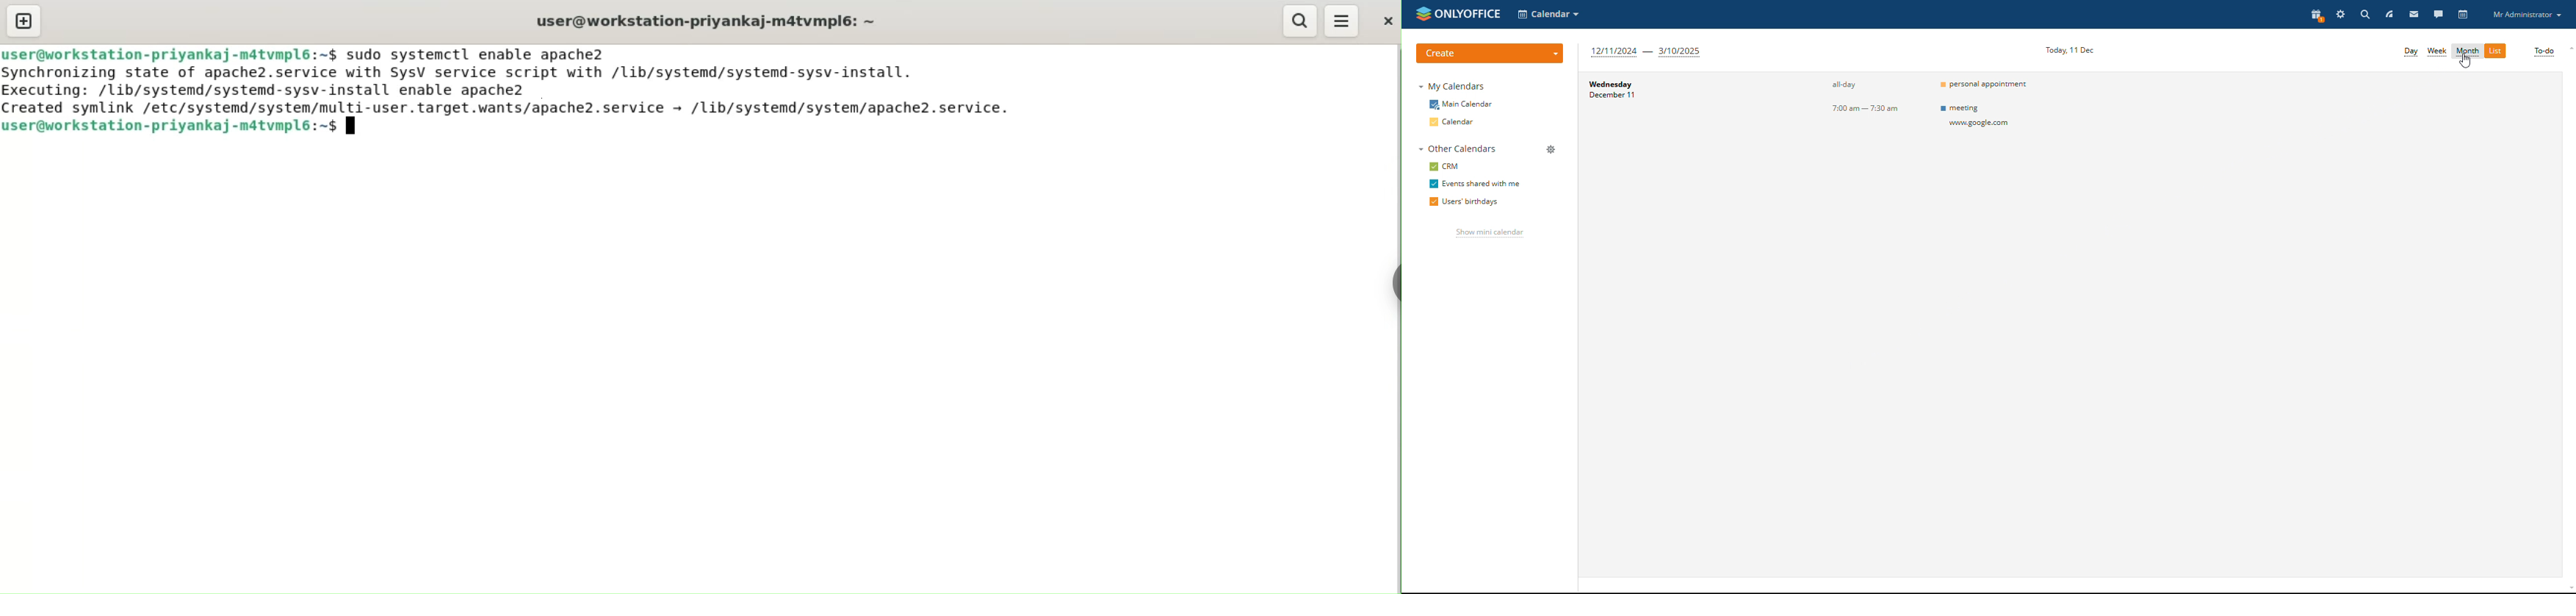 The image size is (2576, 616). What do you see at coordinates (1862, 97) in the screenshot?
I see `event timings` at bounding box center [1862, 97].